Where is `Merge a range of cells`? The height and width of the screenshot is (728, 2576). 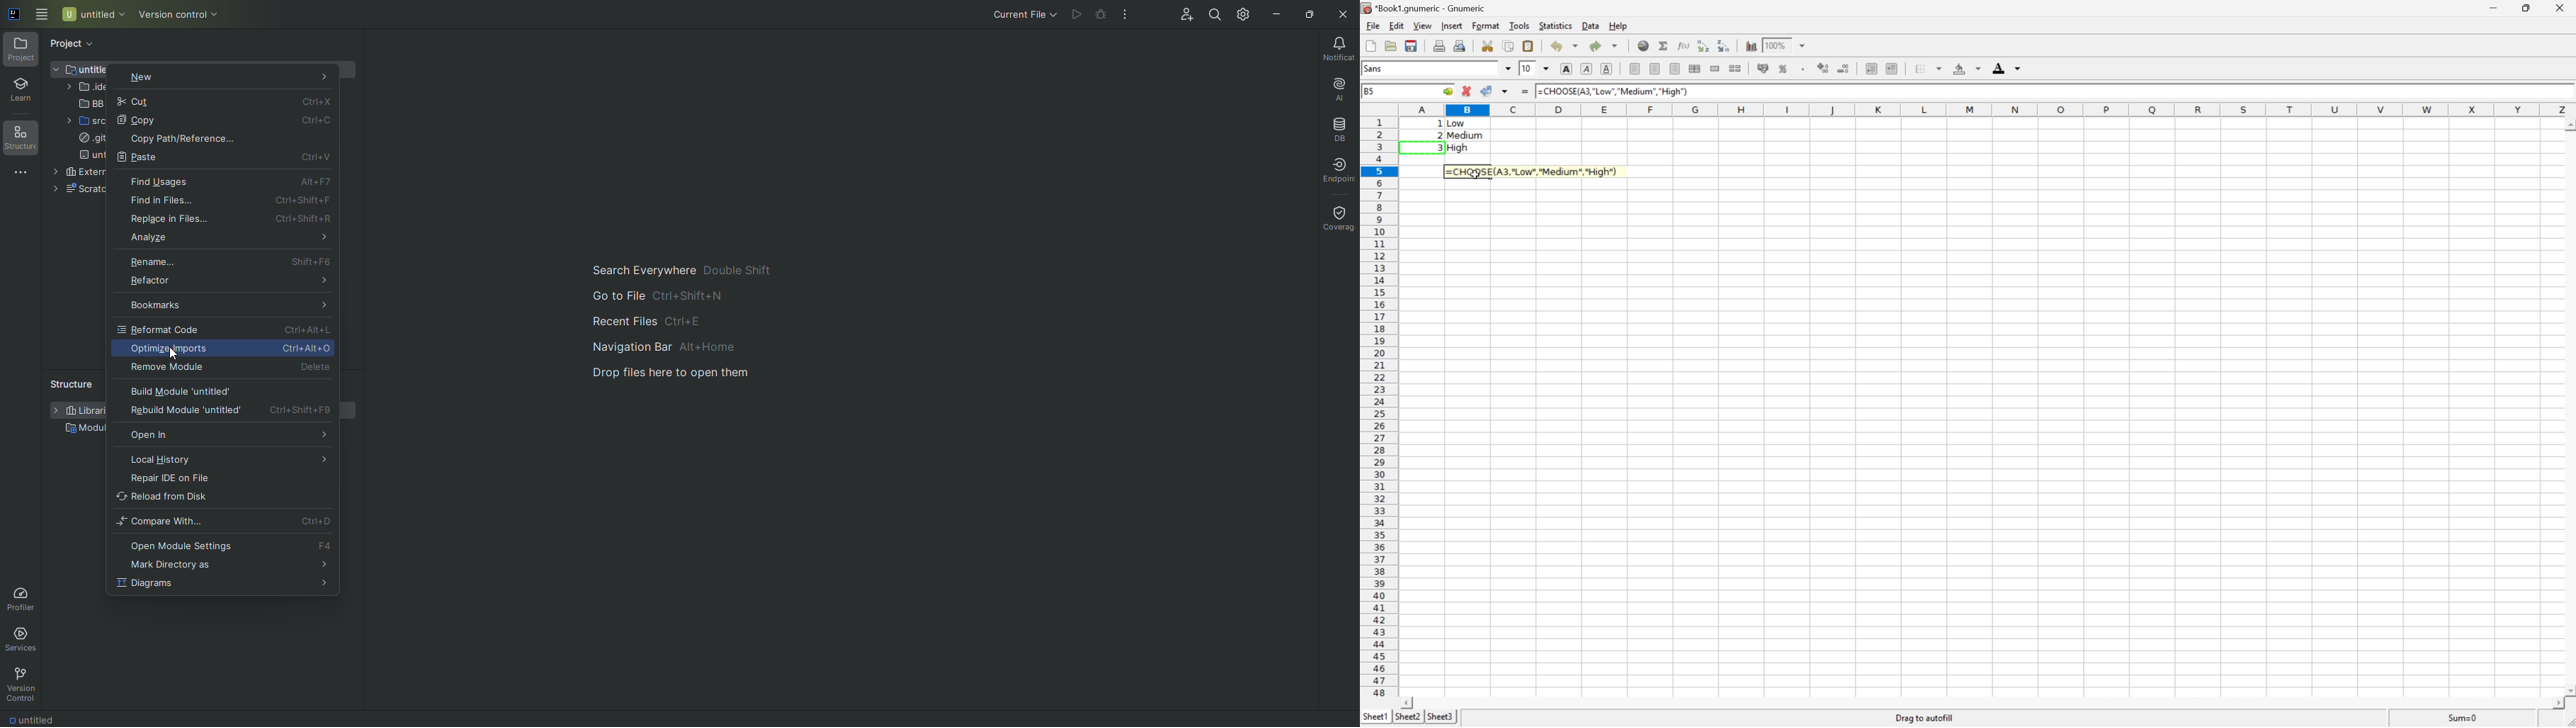 Merge a range of cells is located at coordinates (1715, 69).